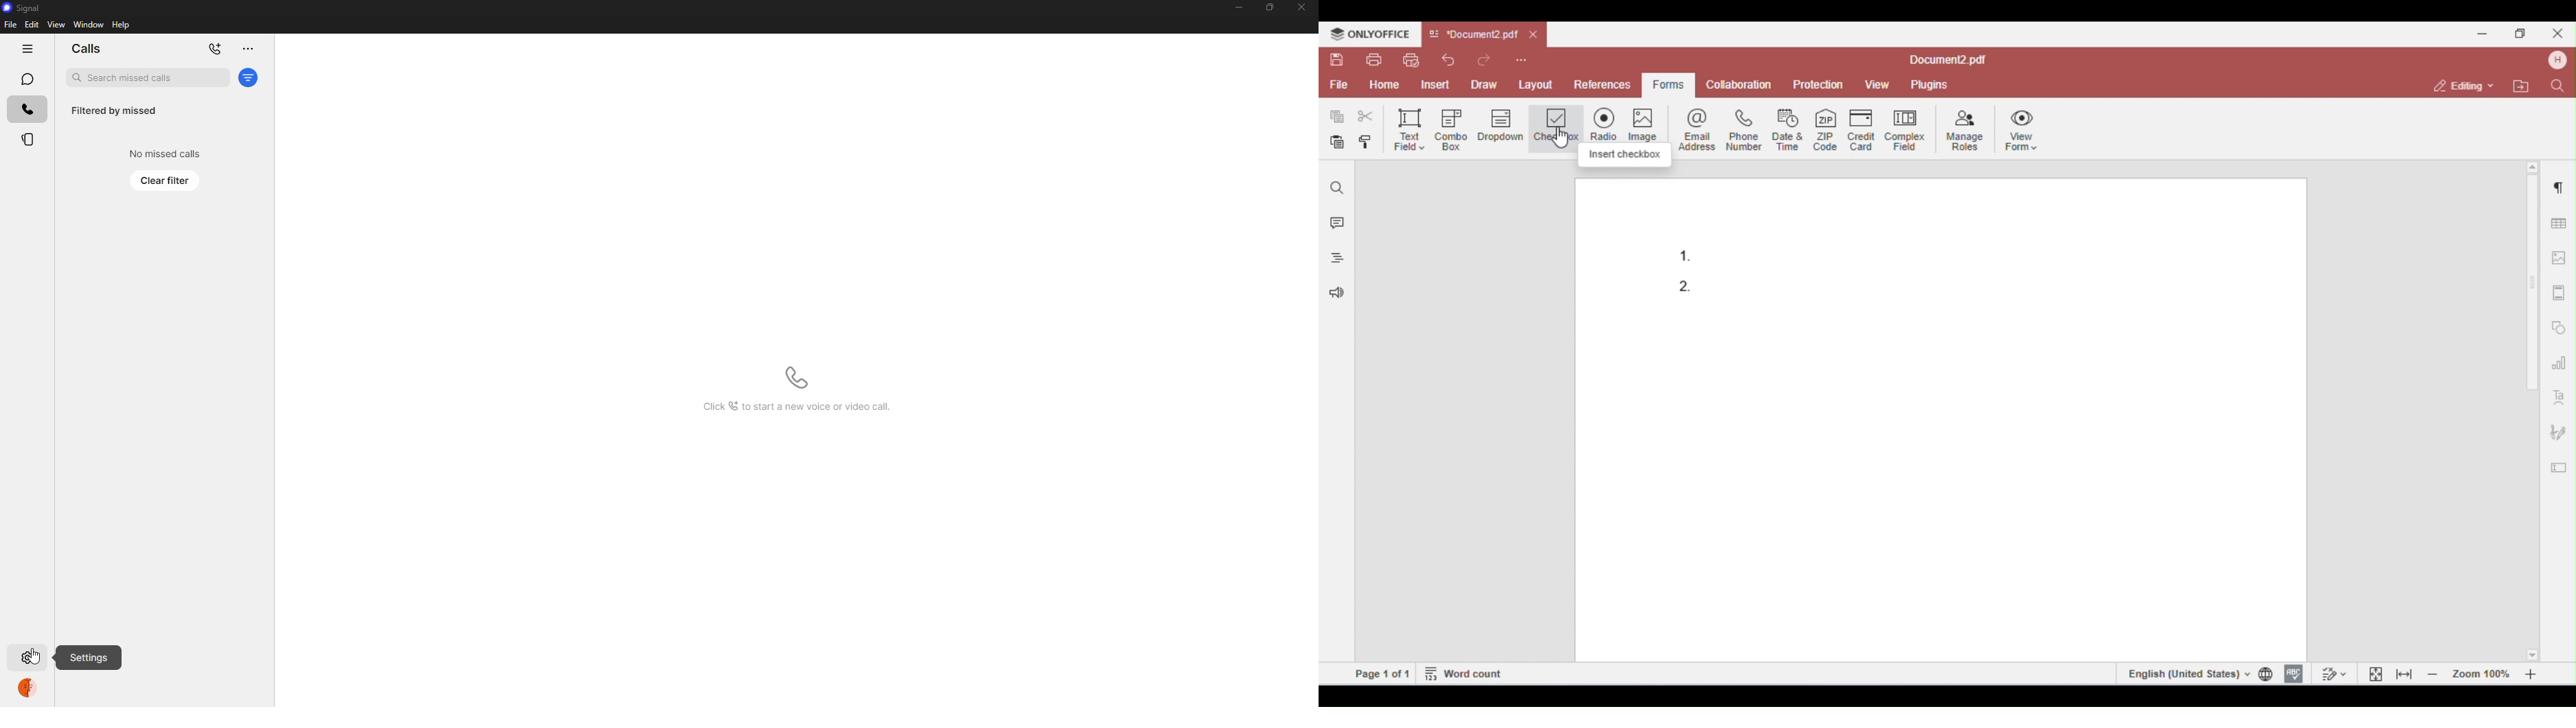 The width and height of the screenshot is (2576, 728). I want to click on maximize, so click(1266, 7).